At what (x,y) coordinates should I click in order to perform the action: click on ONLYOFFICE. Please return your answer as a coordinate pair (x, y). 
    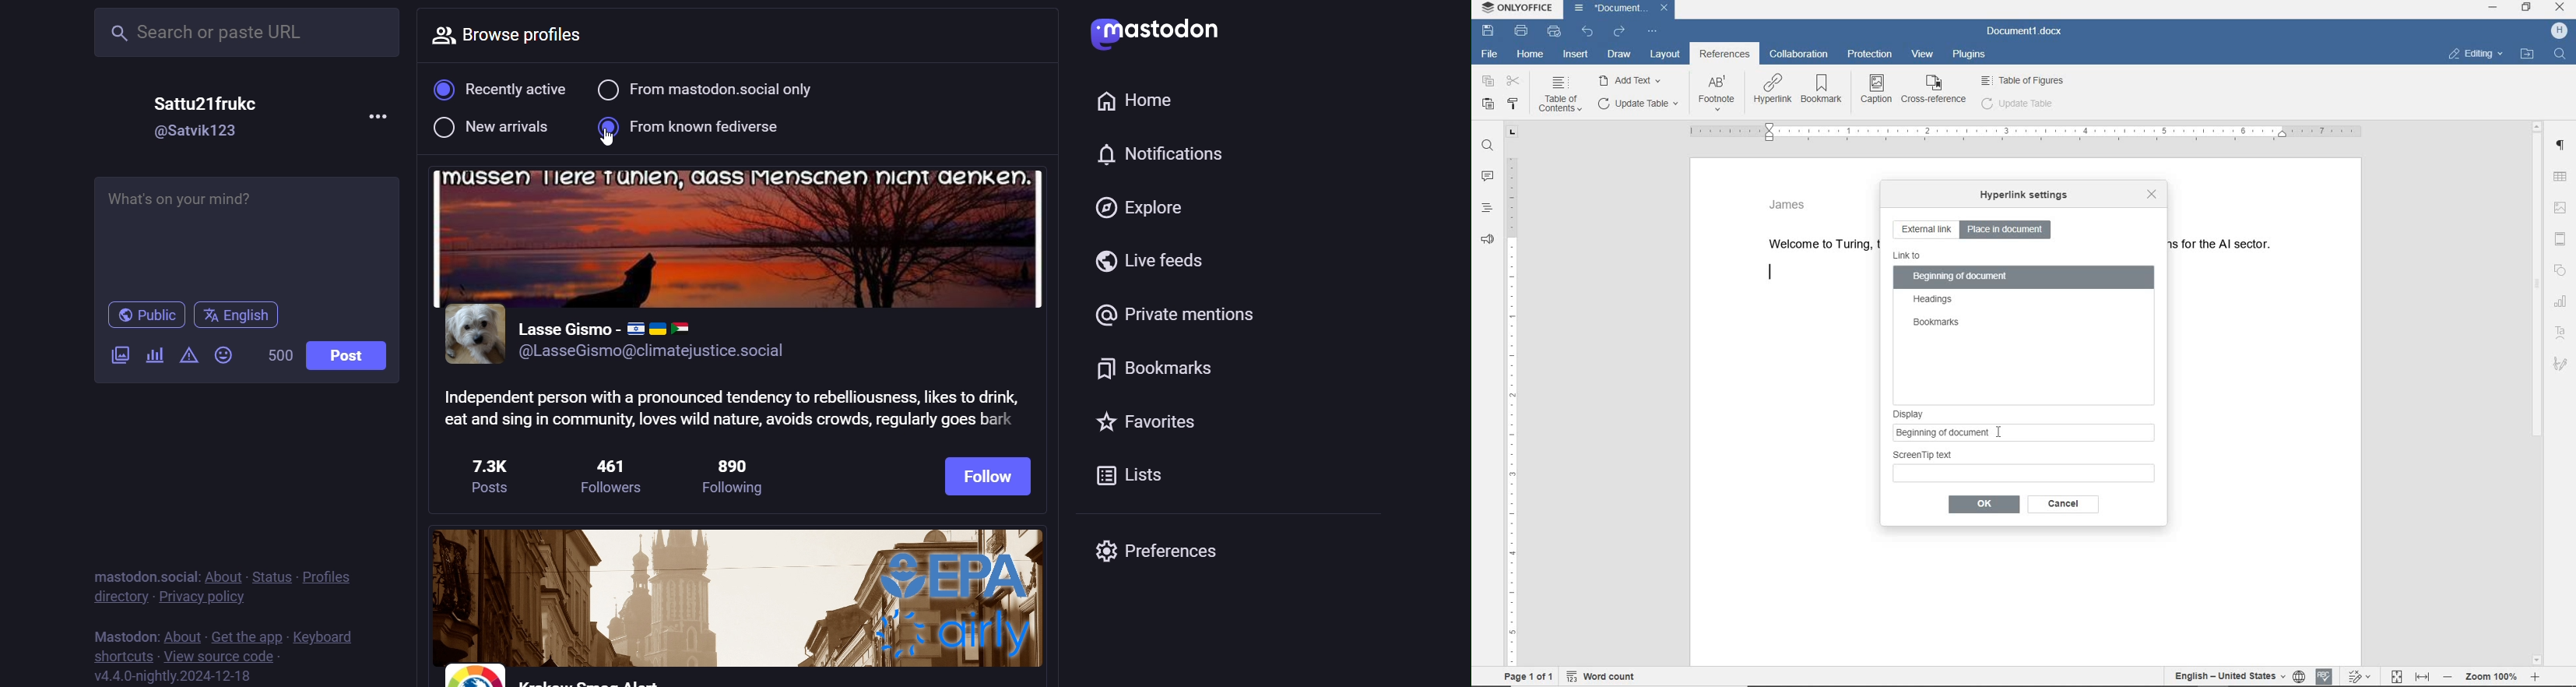
    Looking at the image, I should click on (1515, 8).